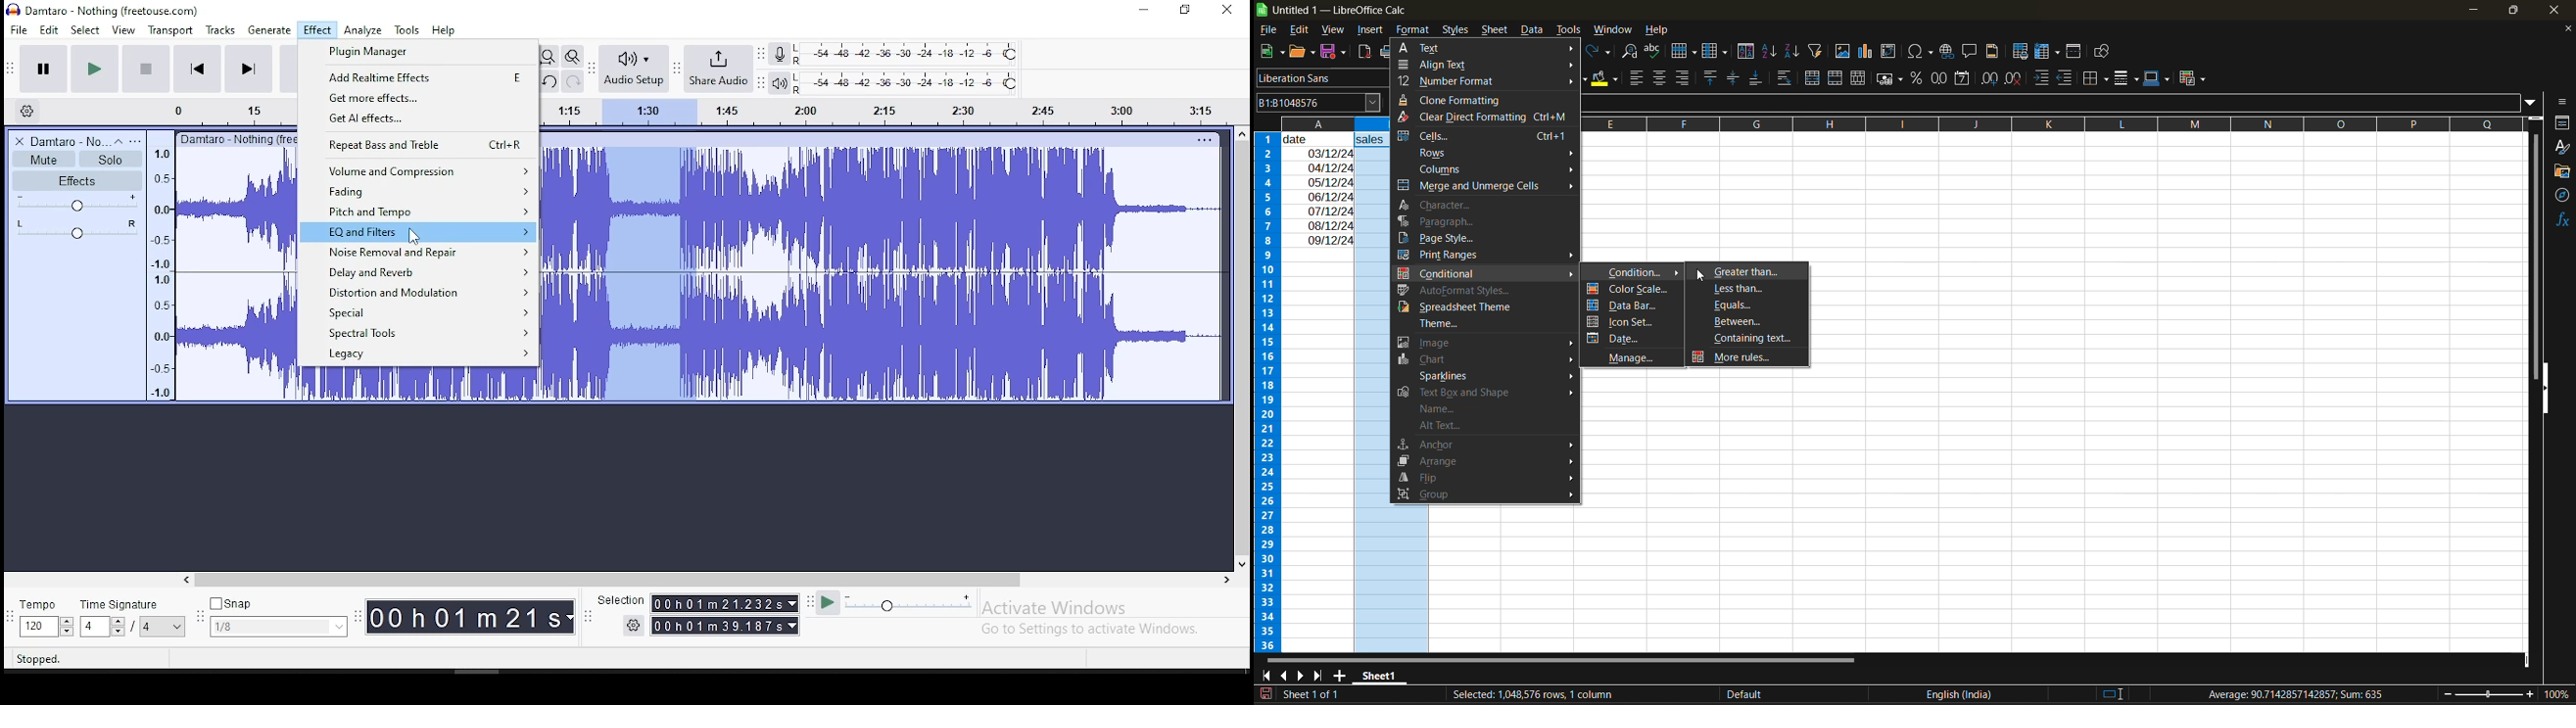 This screenshot has height=728, width=2576. What do you see at coordinates (1814, 78) in the screenshot?
I see `merge and center` at bounding box center [1814, 78].